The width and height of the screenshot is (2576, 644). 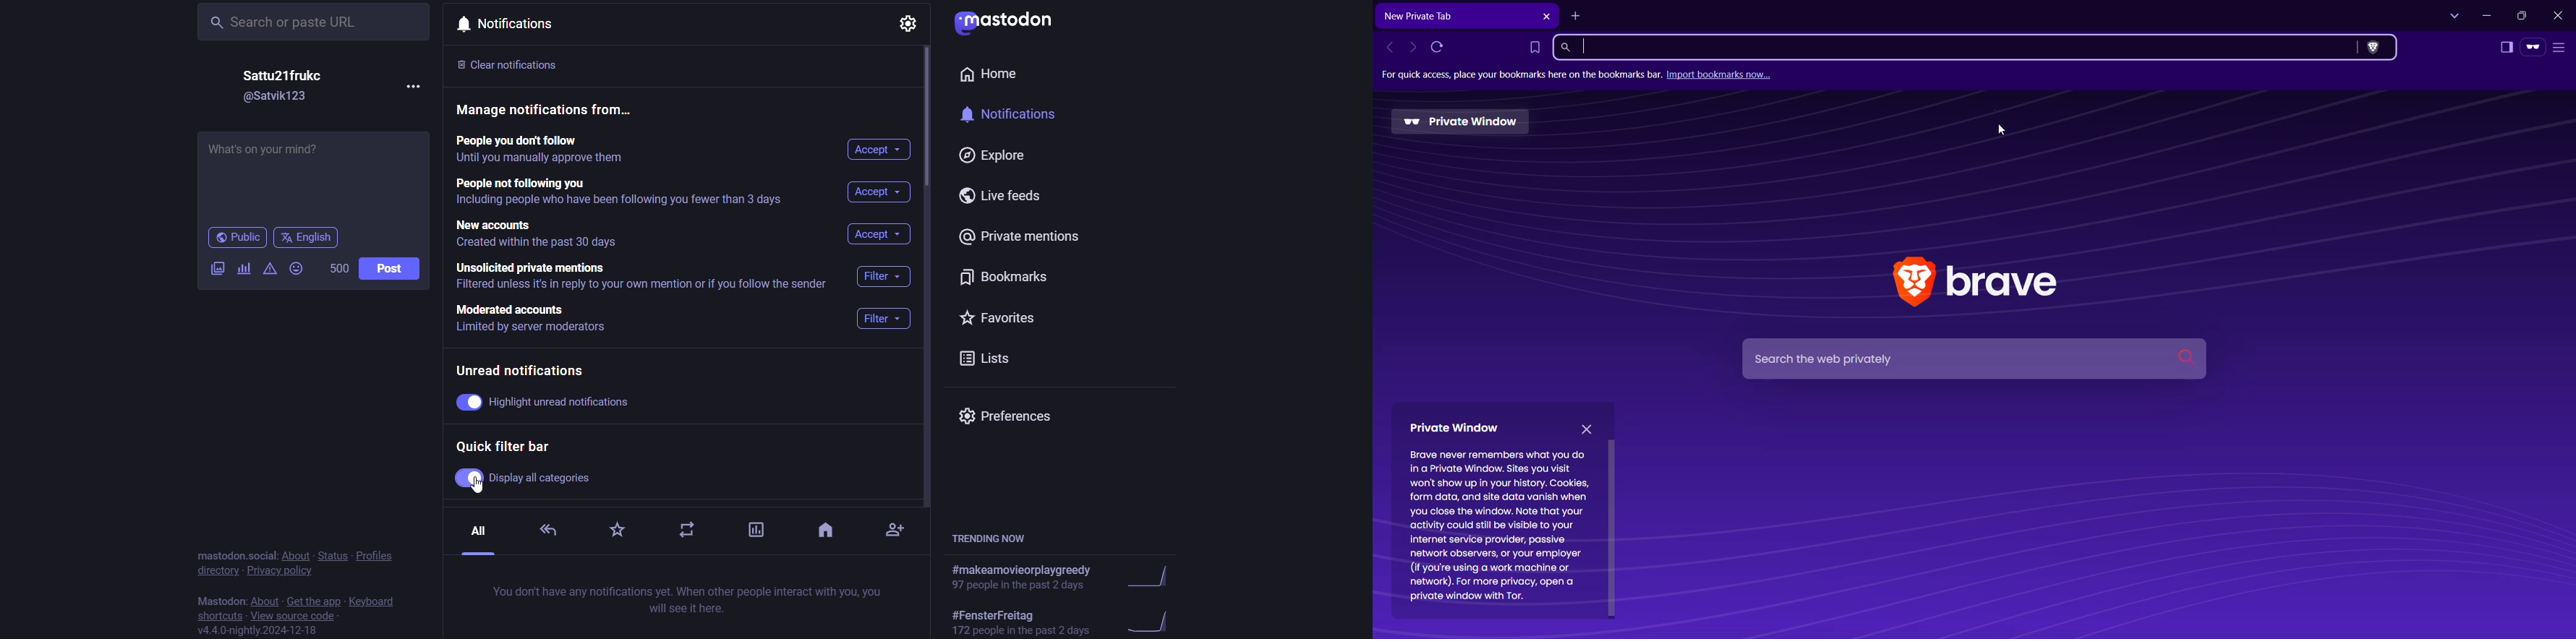 What do you see at coordinates (686, 599) in the screenshot?
I see `You don't have any notifications yet. When other people interact with you, you
will see it here.` at bounding box center [686, 599].